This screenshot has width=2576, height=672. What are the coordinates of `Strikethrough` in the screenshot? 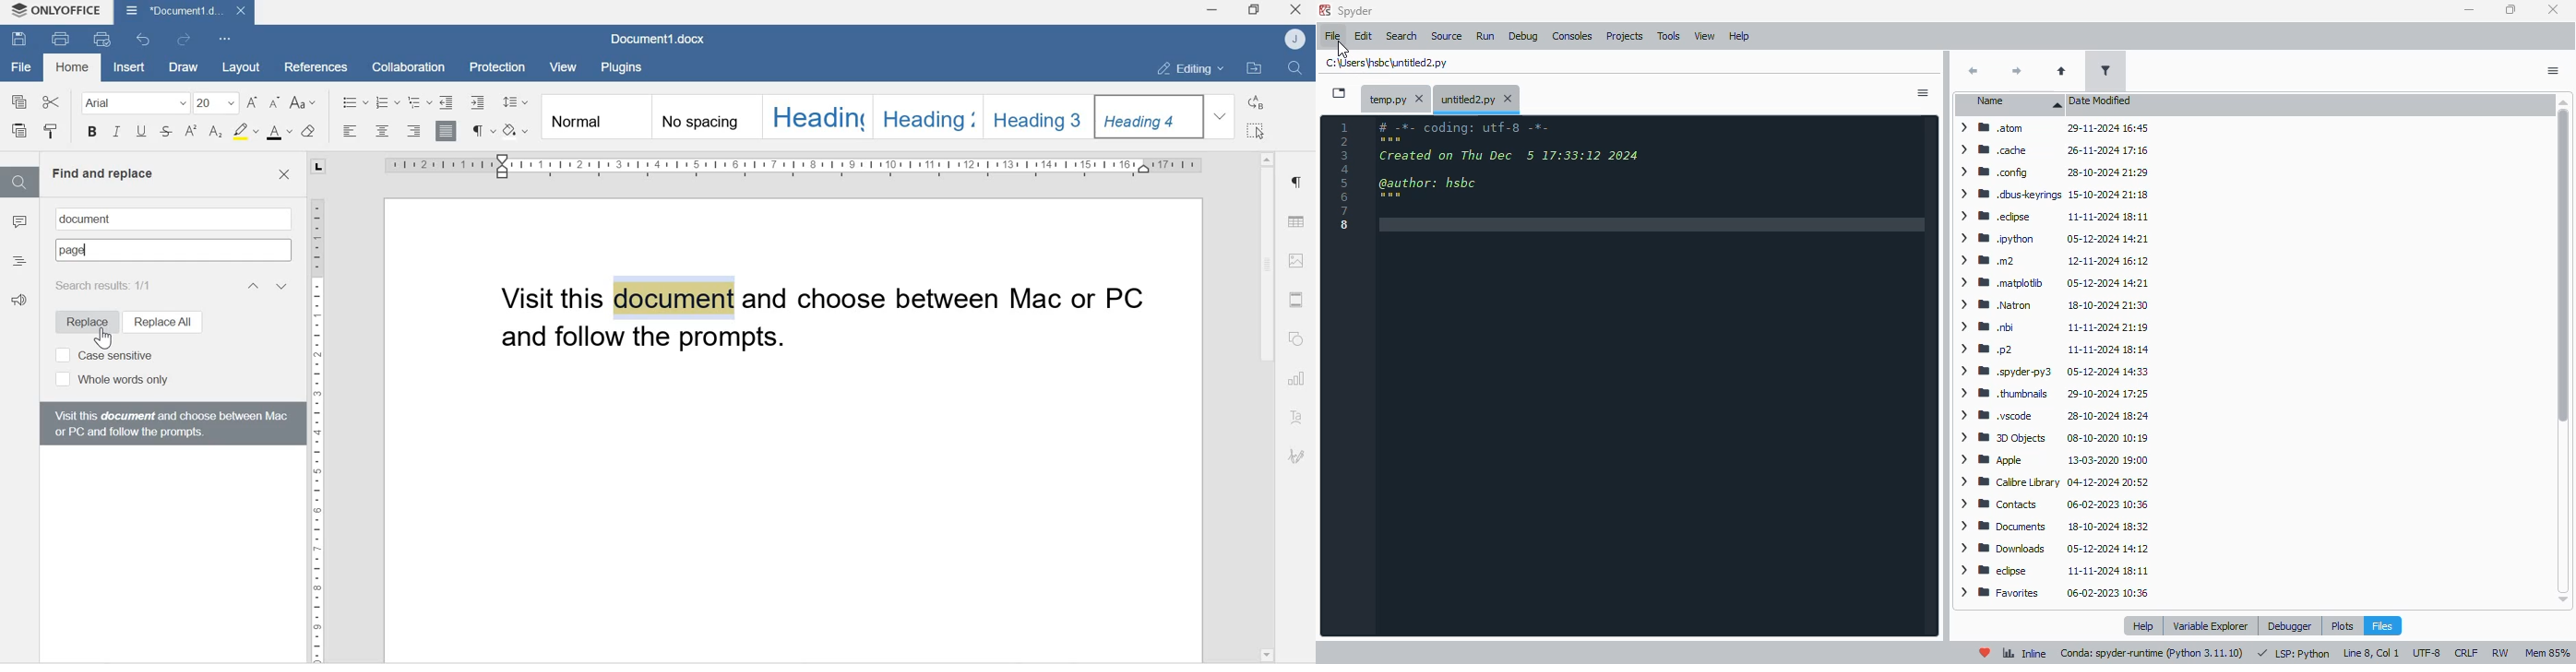 It's located at (167, 133).